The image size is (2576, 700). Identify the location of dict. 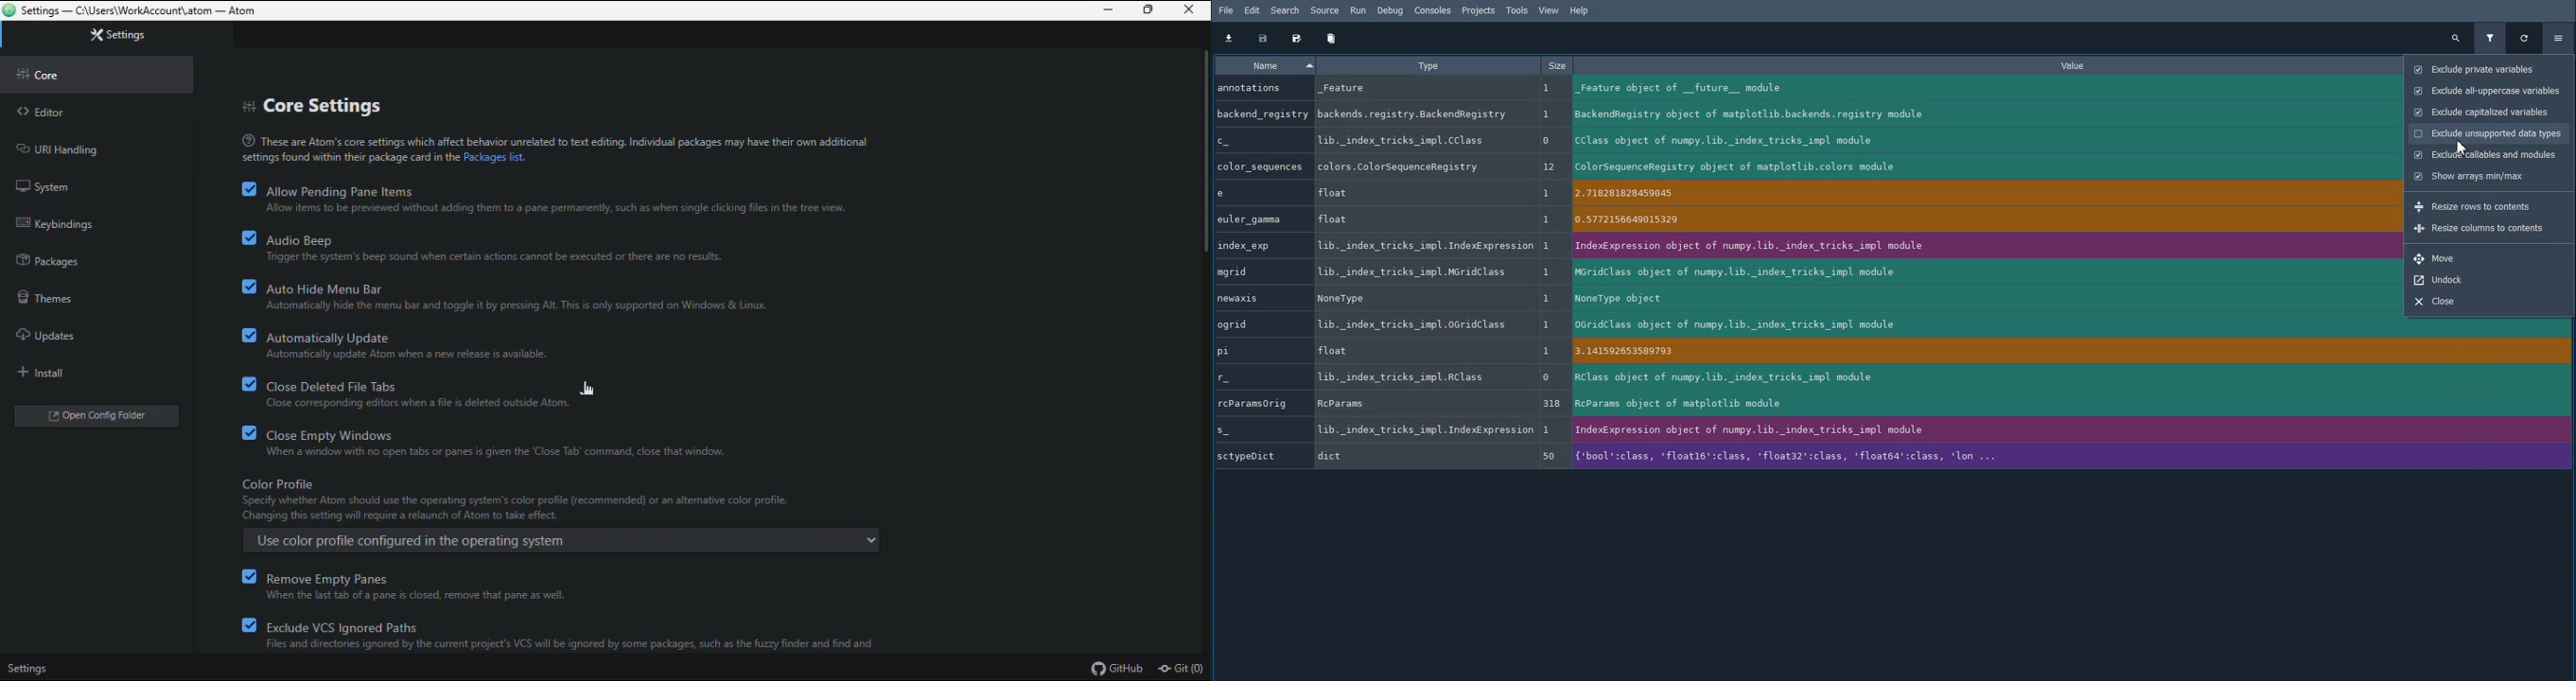
(1423, 456).